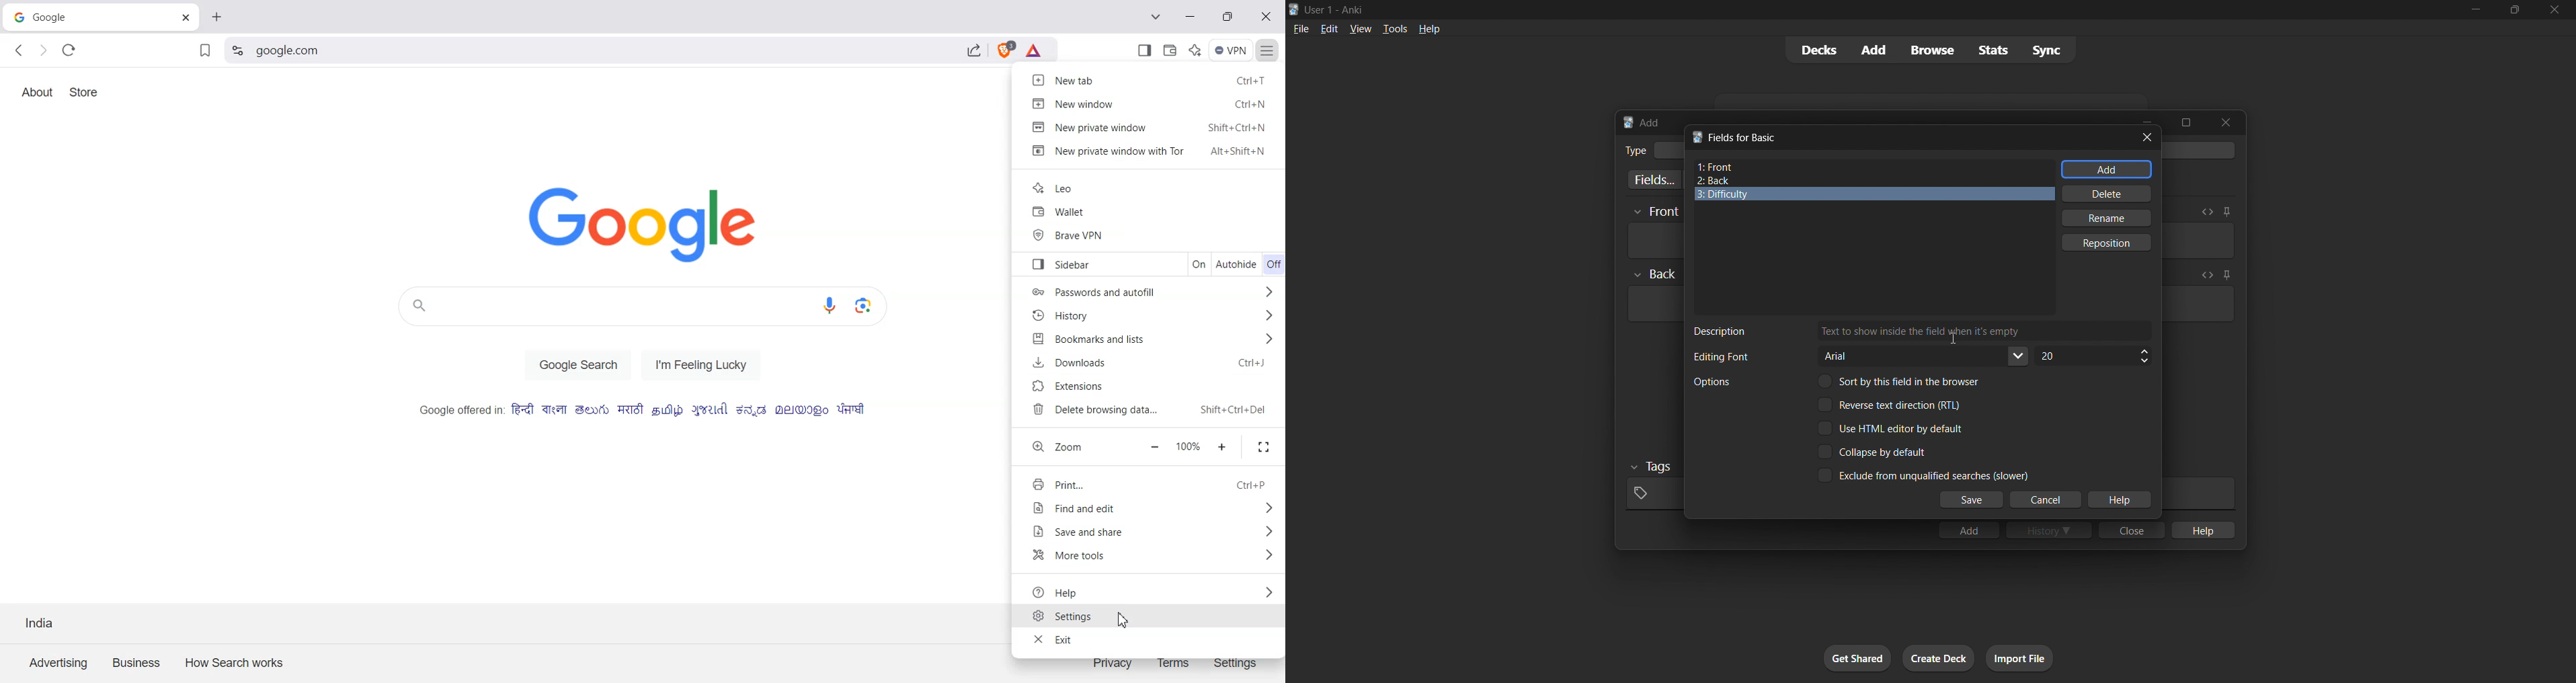  I want to click on help, so click(2202, 530).